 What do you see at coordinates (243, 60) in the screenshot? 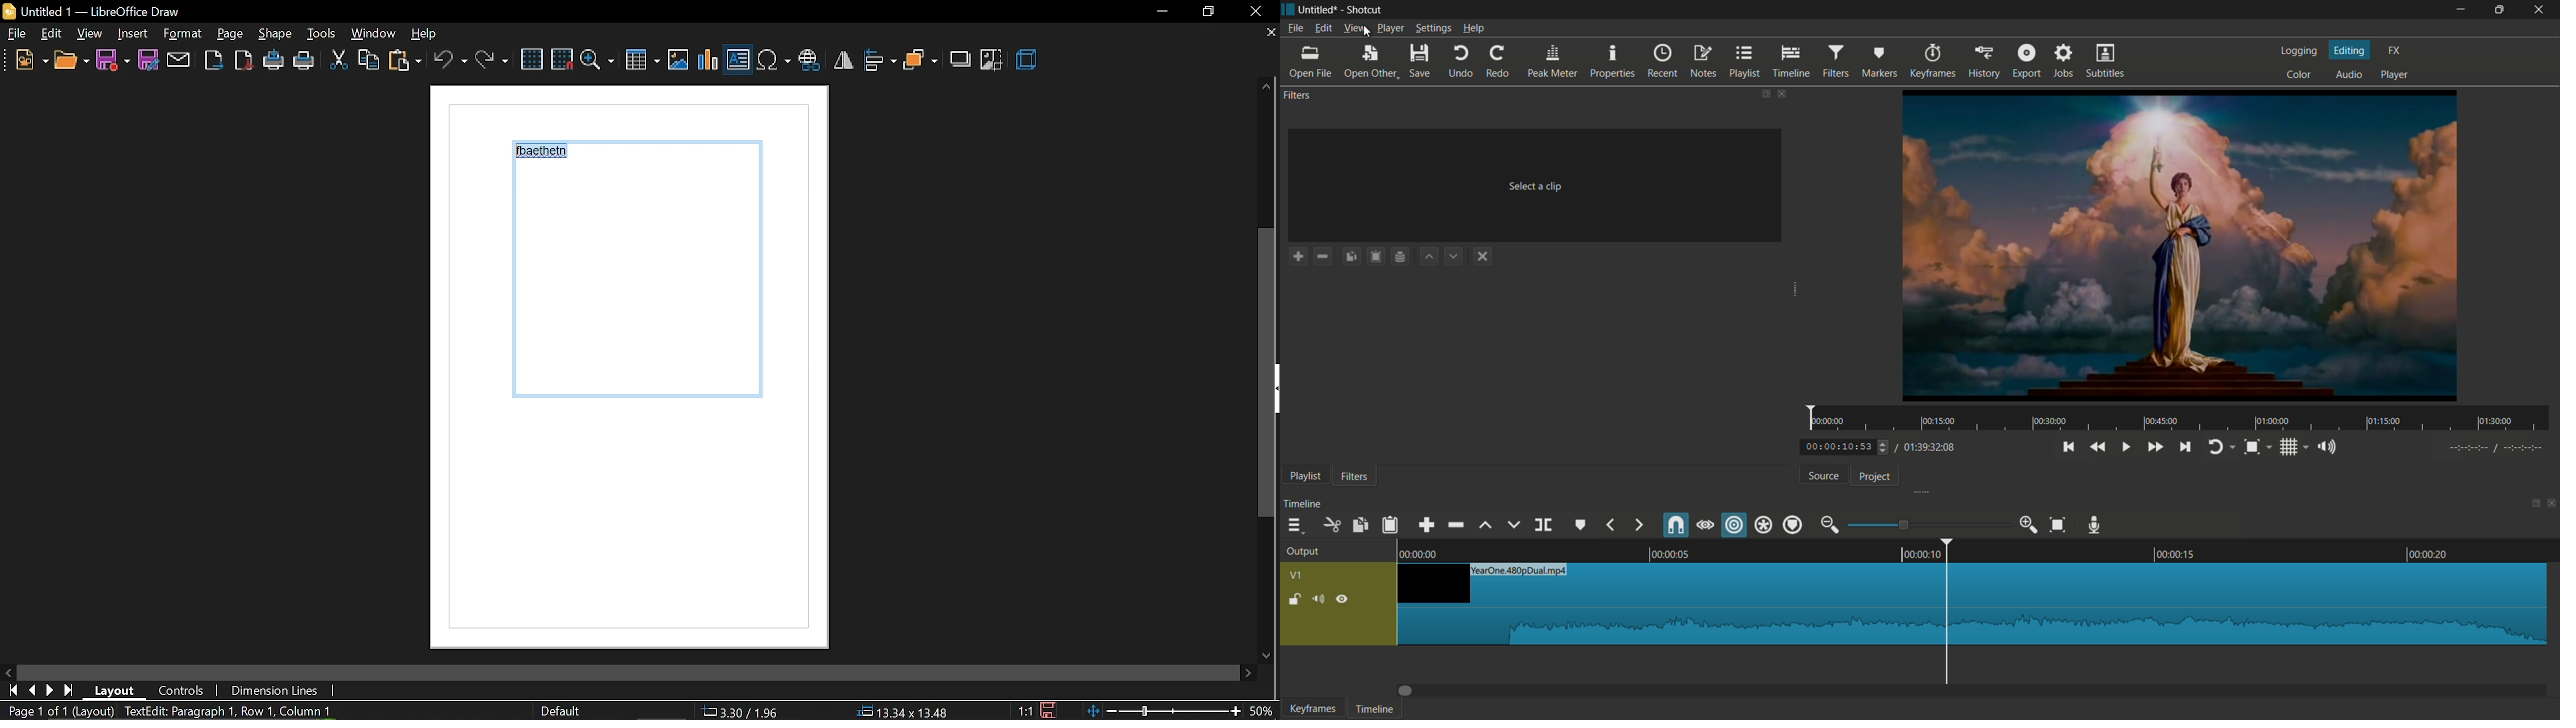
I see `export as pdf` at bounding box center [243, 60].